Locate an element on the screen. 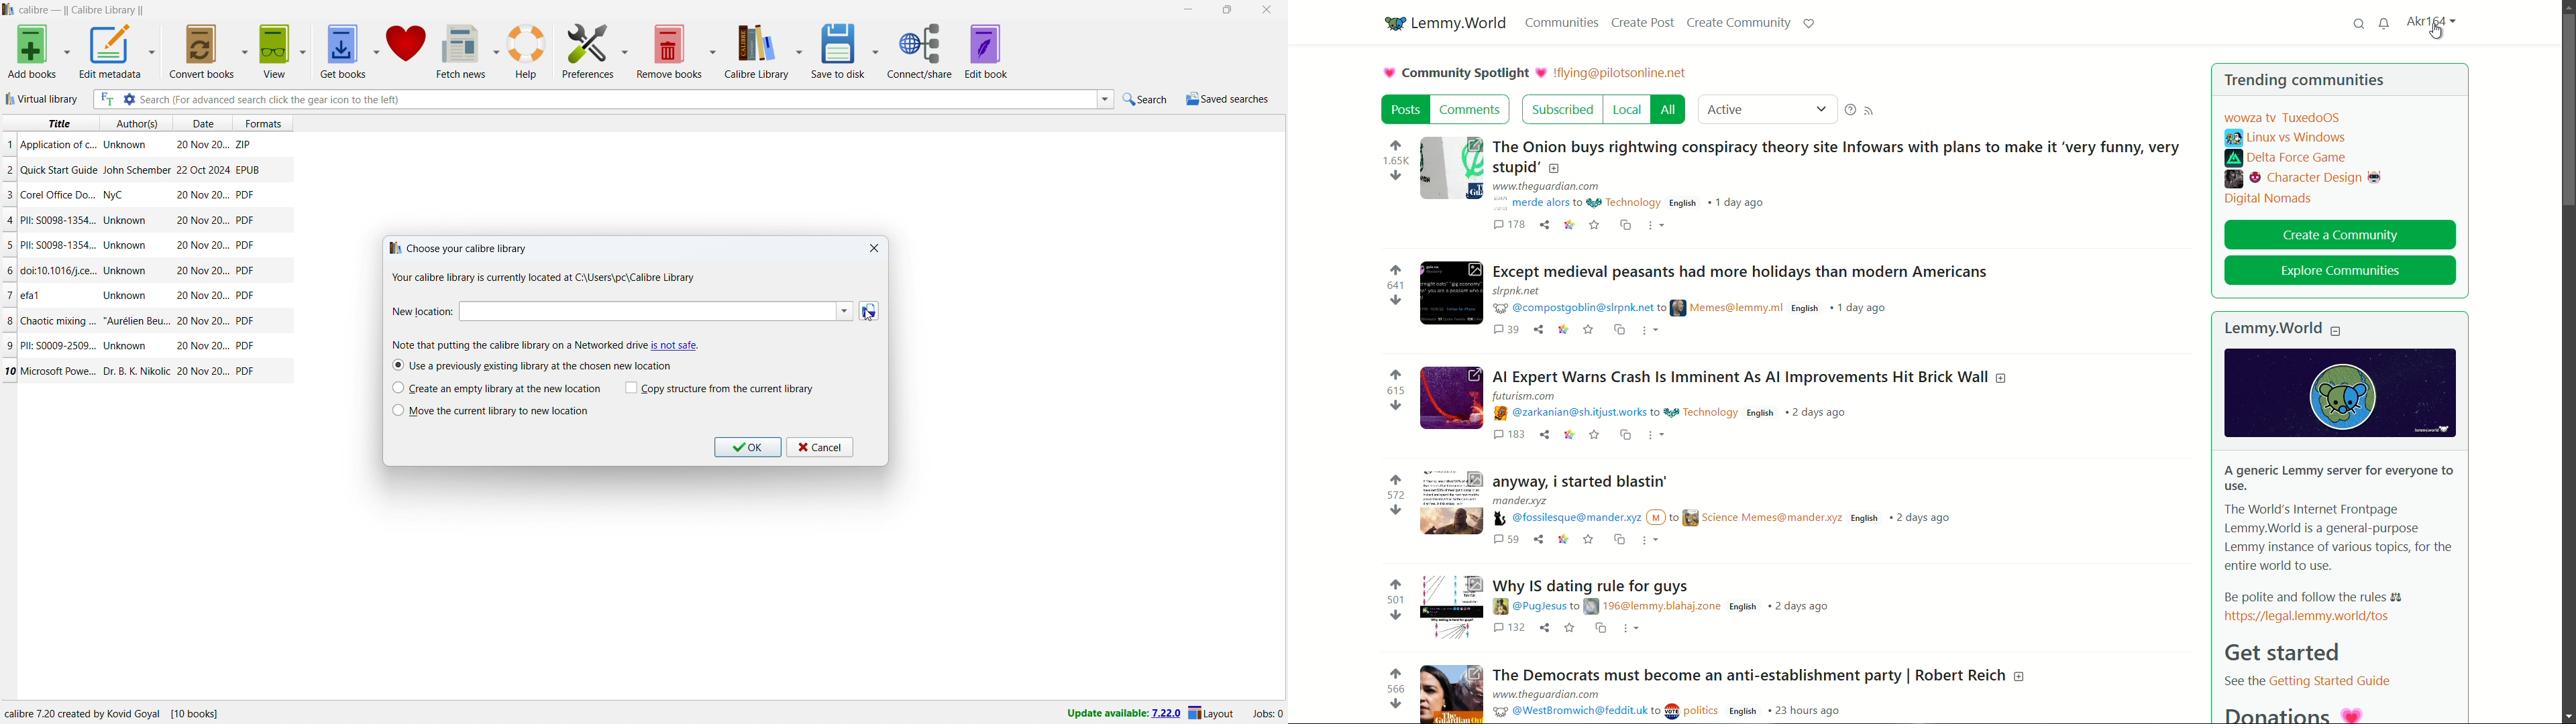 Image resolution: width=2576 pixels, height=728 pixels. edit metadata options is located at coordinates (151, 52).